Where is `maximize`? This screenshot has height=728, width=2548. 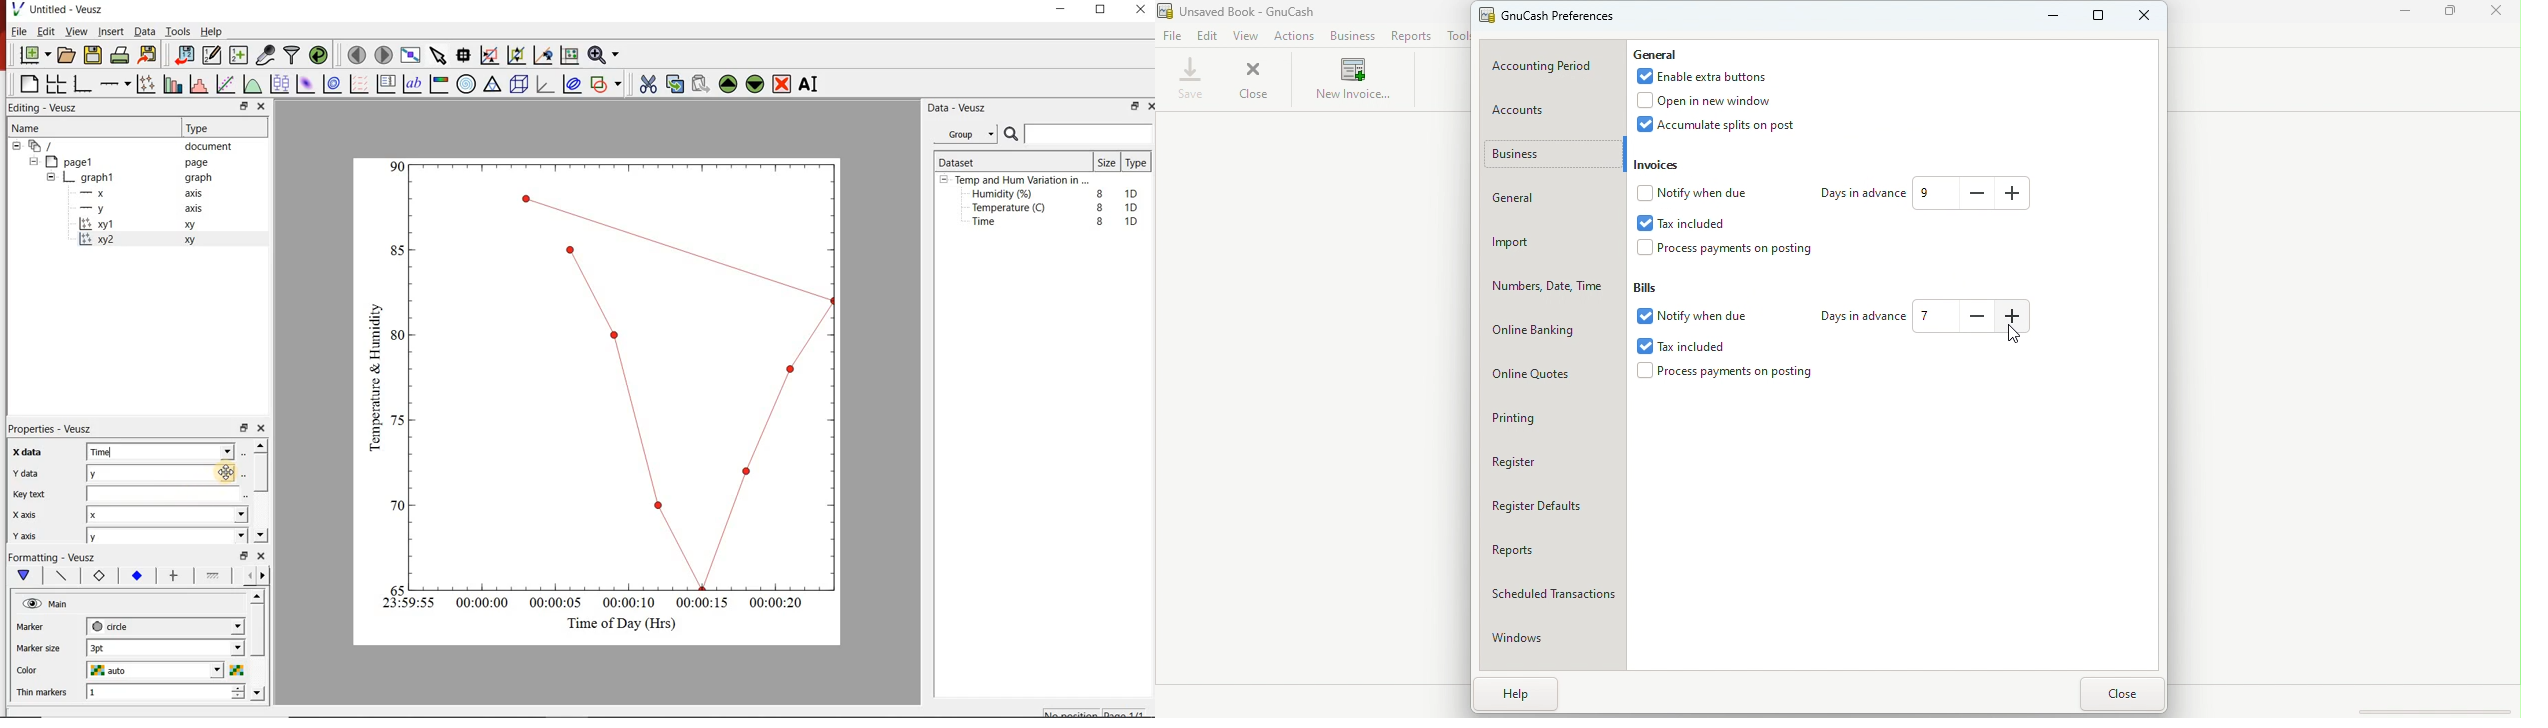
maximize is located at coordinates (1108, 10).